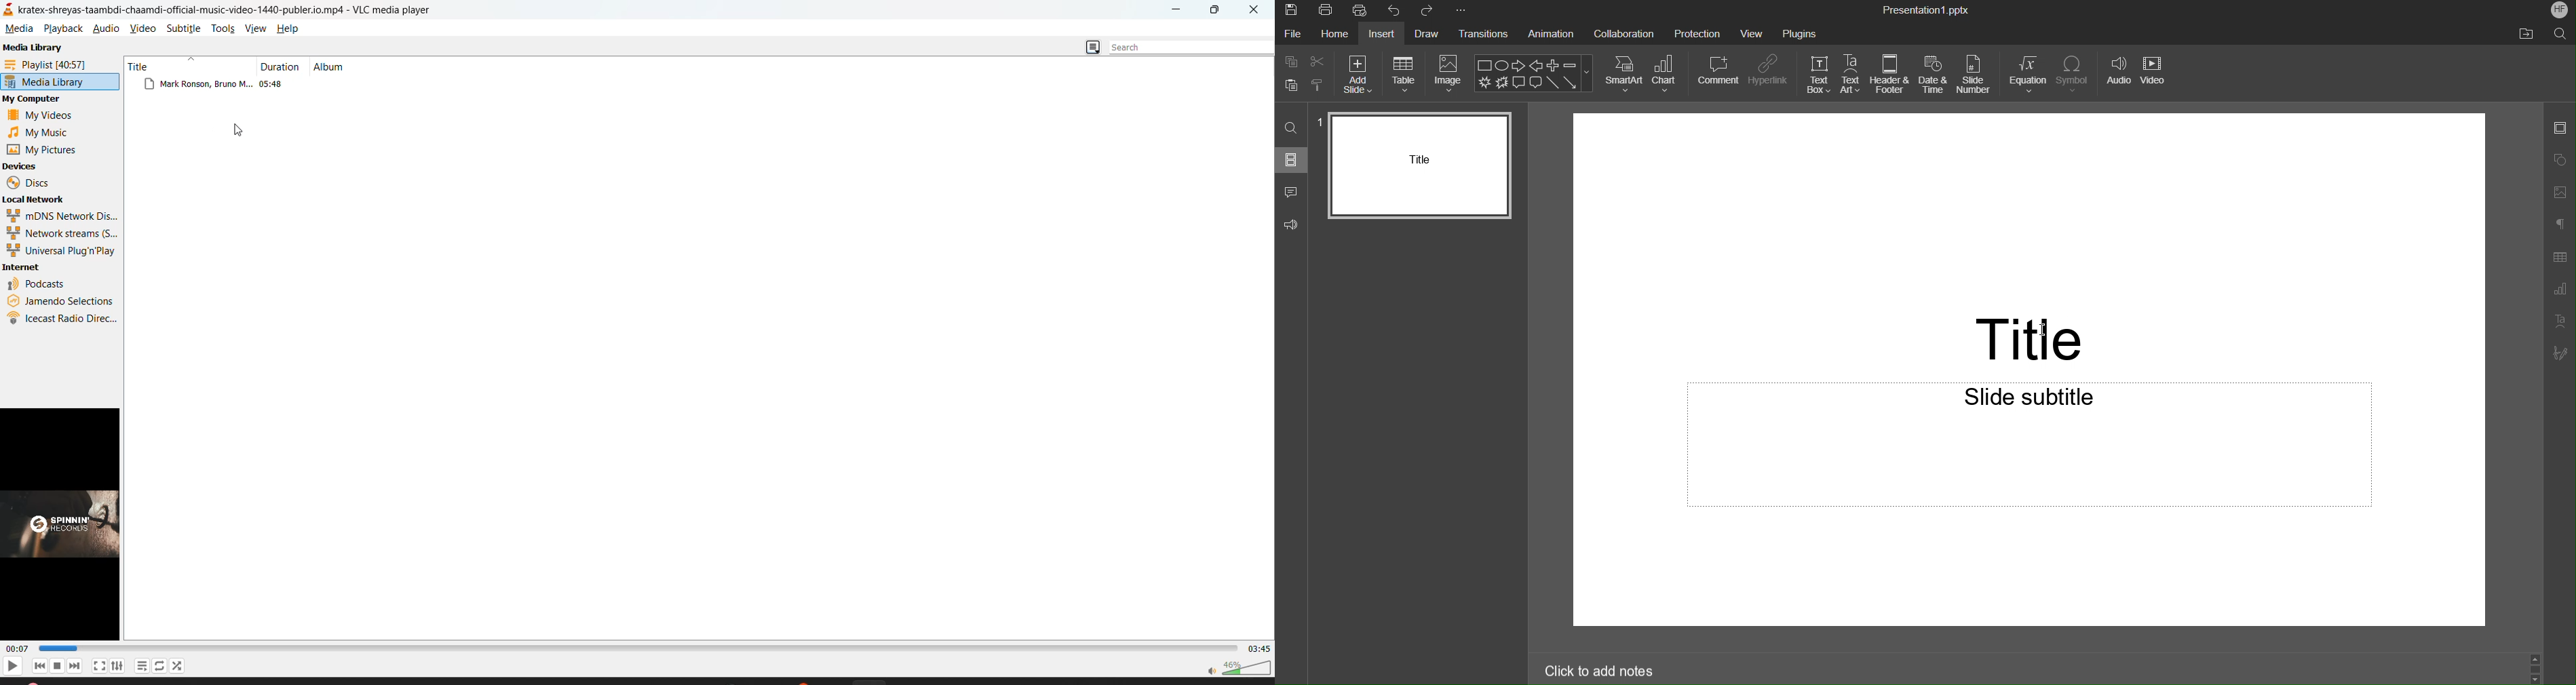 Image resolution: width=2576 pixels, height=700 pixels. Describe the element at coordinates (1421, 165) in the screenshot. I see `Slide 1` at that location.